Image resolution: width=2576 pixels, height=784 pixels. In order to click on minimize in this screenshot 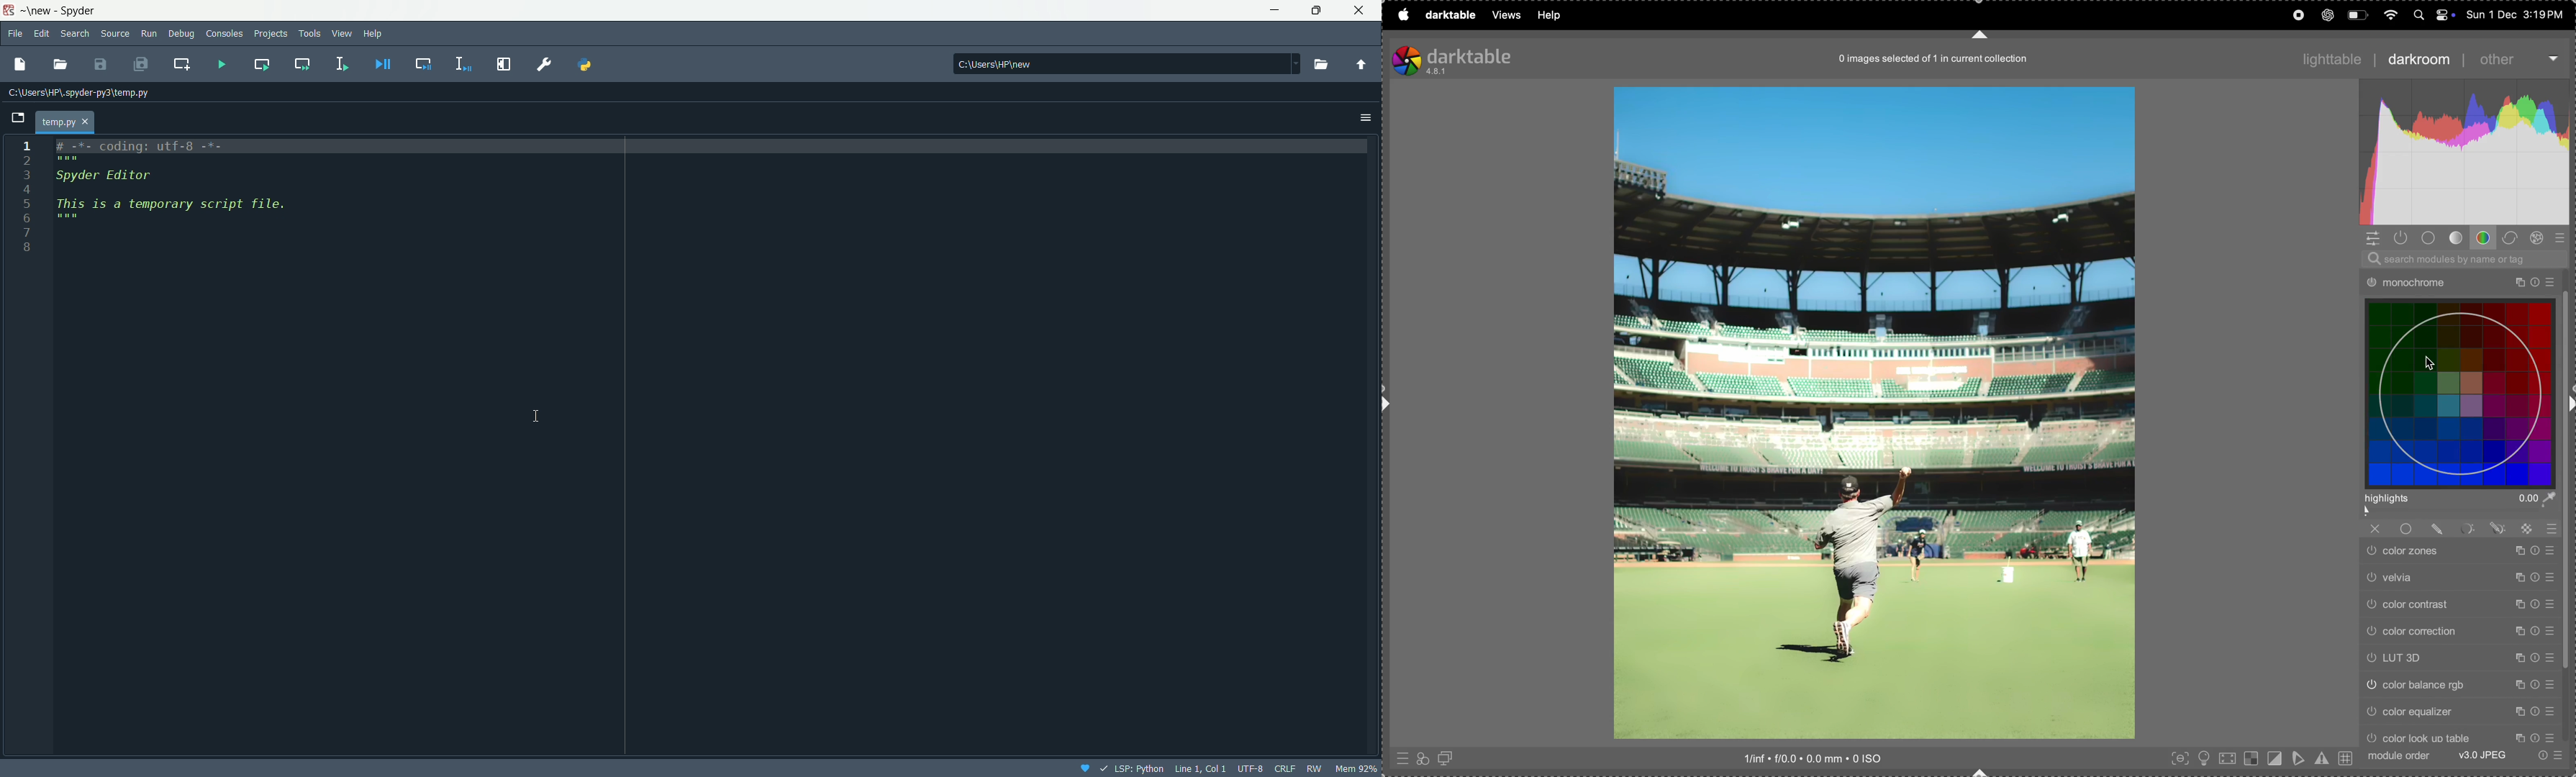, I will do `click(1273, 9)`.